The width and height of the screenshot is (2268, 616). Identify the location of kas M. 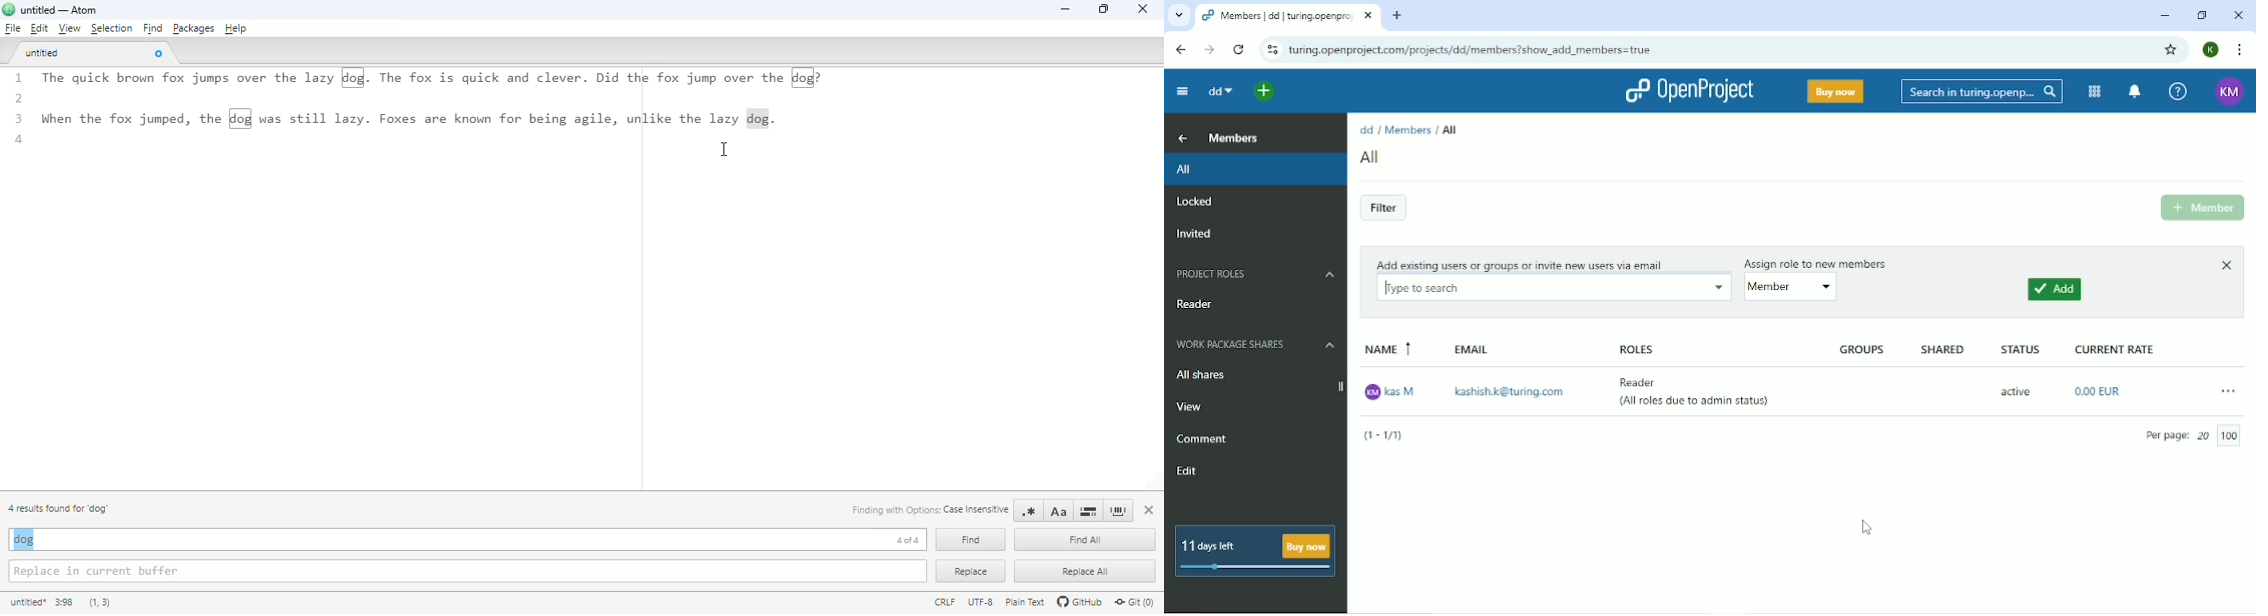
(1389, 392).